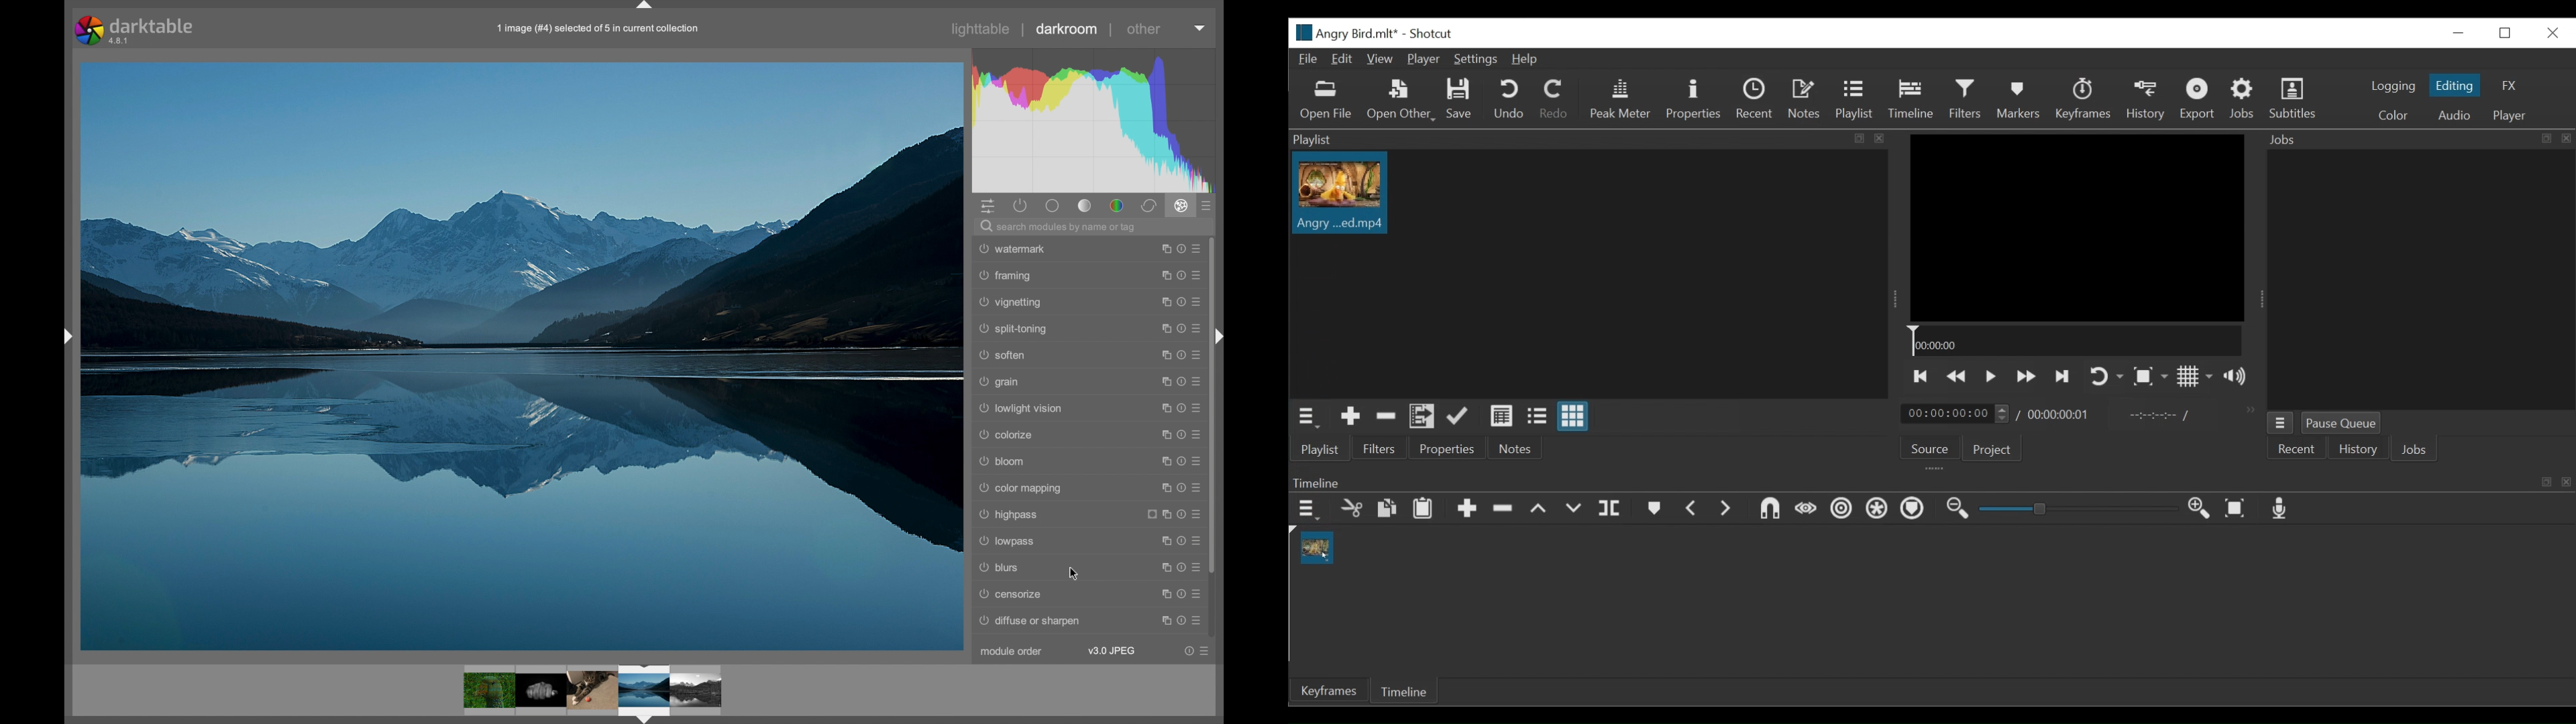 The image size is (2576, 728). Describe the element at coordinates (1695, 99) in the screenshot. I see `Properties` at that location.